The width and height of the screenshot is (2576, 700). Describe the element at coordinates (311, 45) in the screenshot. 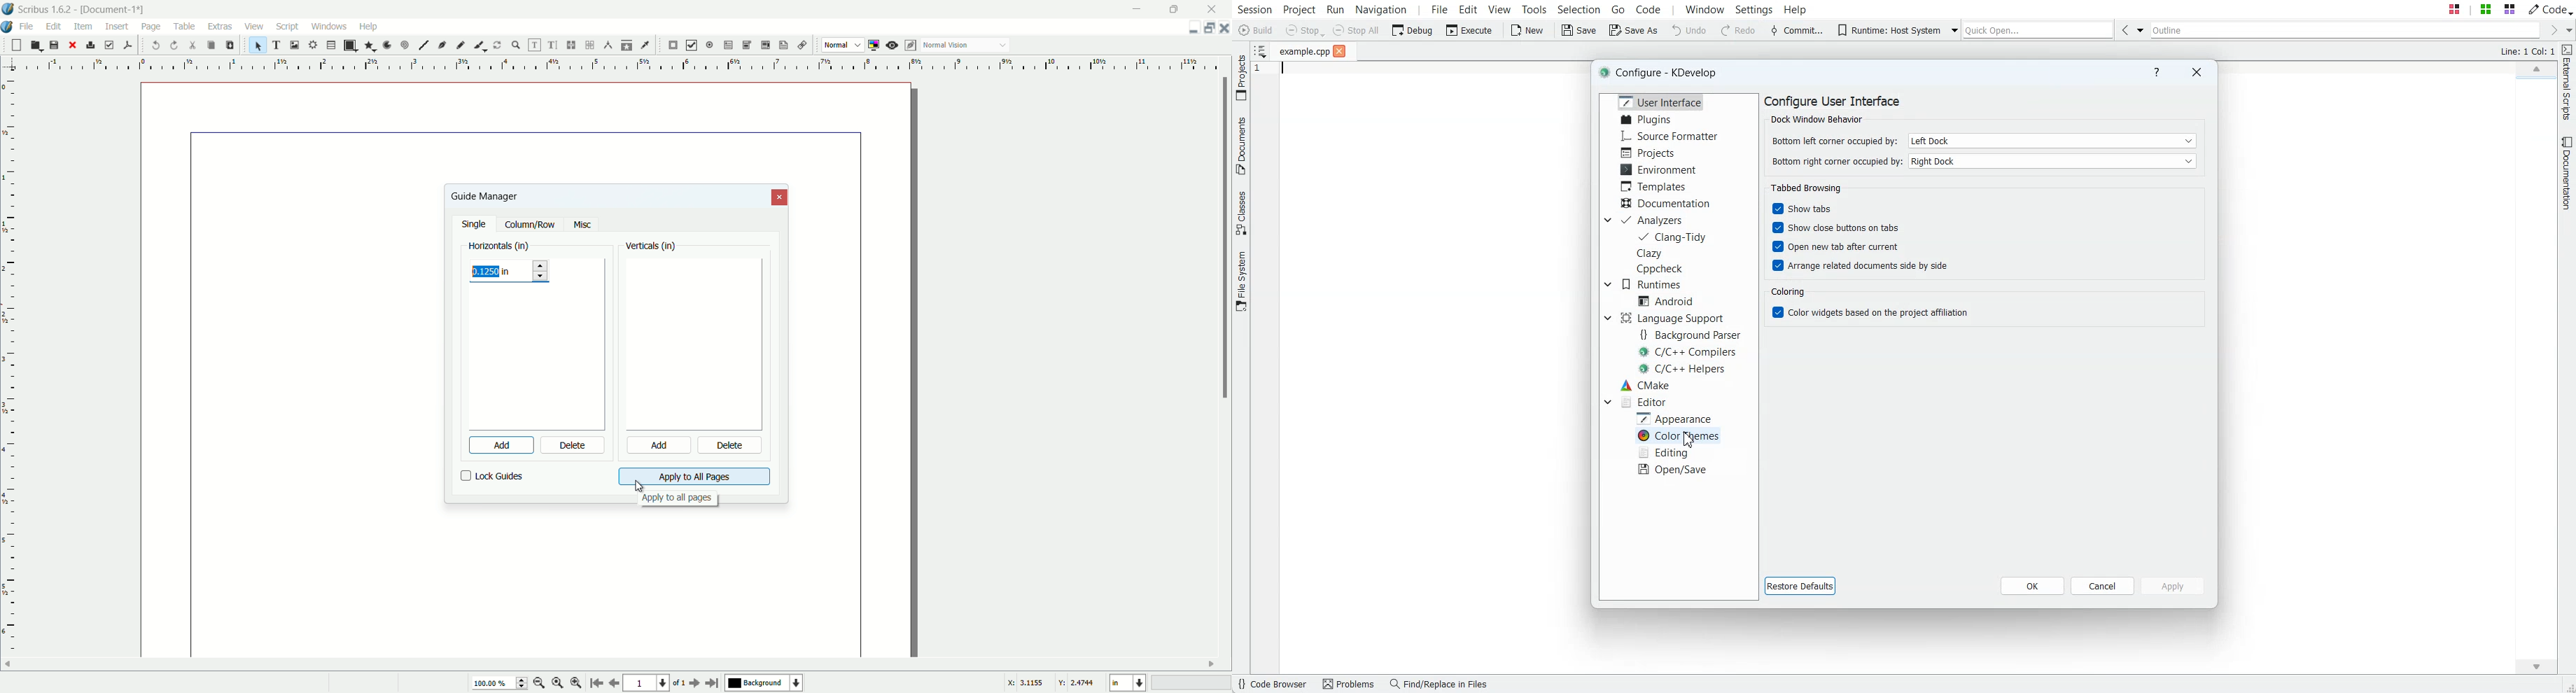

I see `render frame` at that location.